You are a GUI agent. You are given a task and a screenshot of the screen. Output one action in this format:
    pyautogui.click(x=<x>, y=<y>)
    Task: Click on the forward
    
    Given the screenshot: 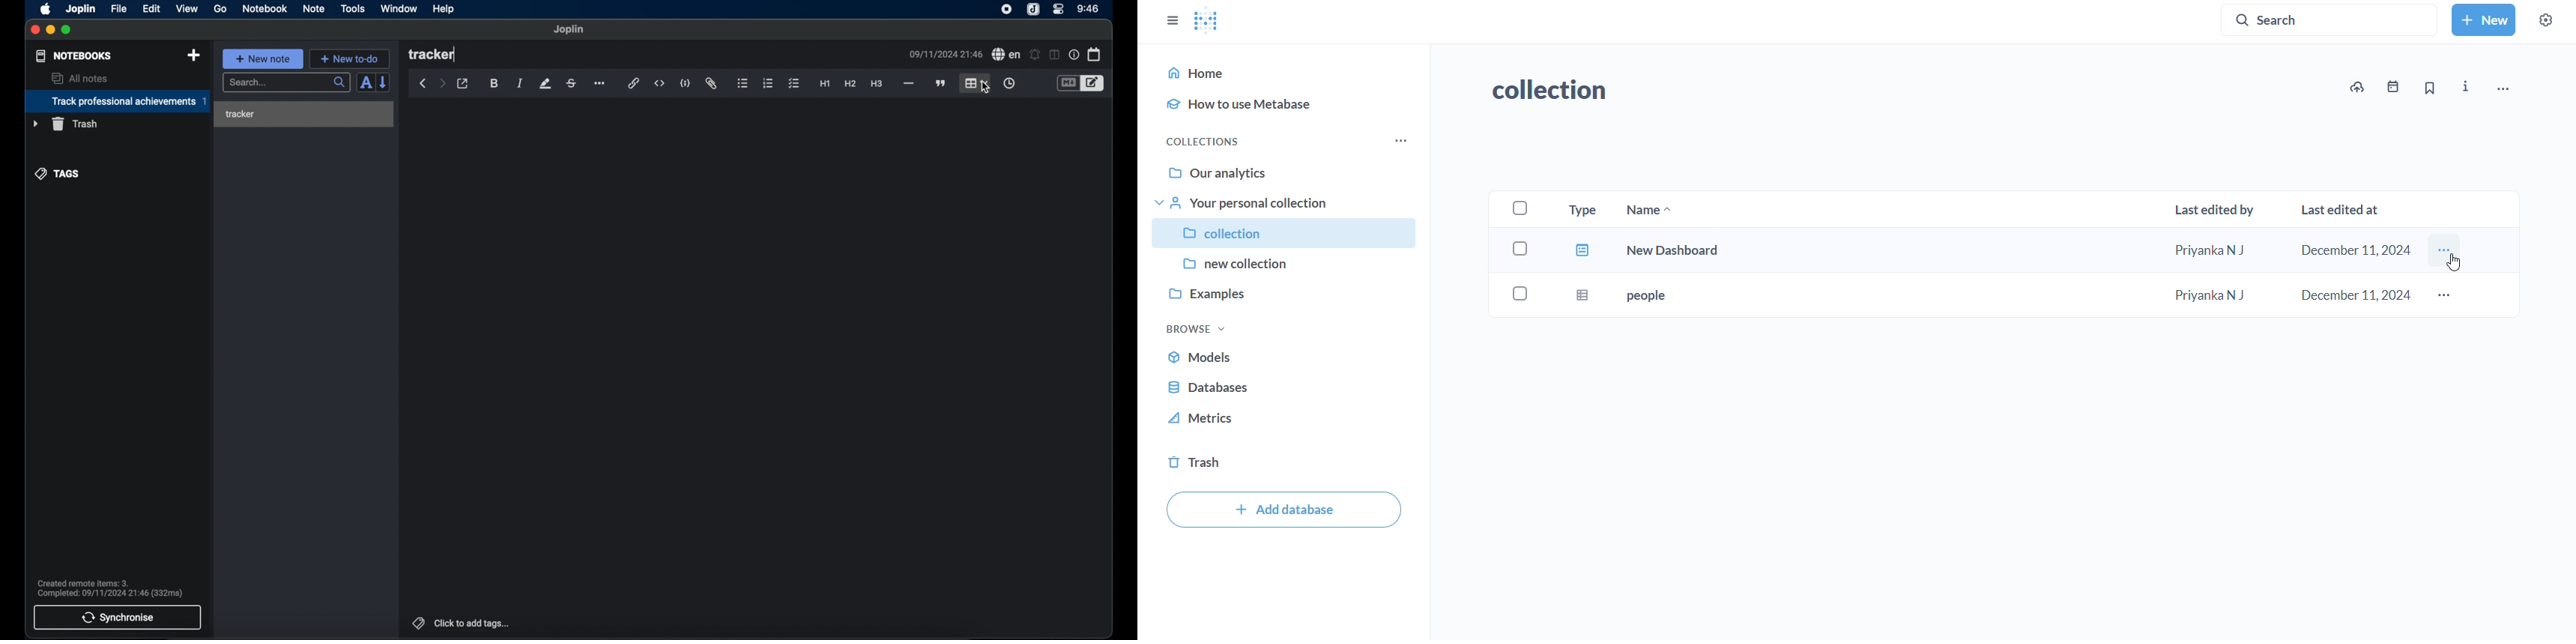 What is the action you would take?
    pyautogui.click(x=442, y=84)
    